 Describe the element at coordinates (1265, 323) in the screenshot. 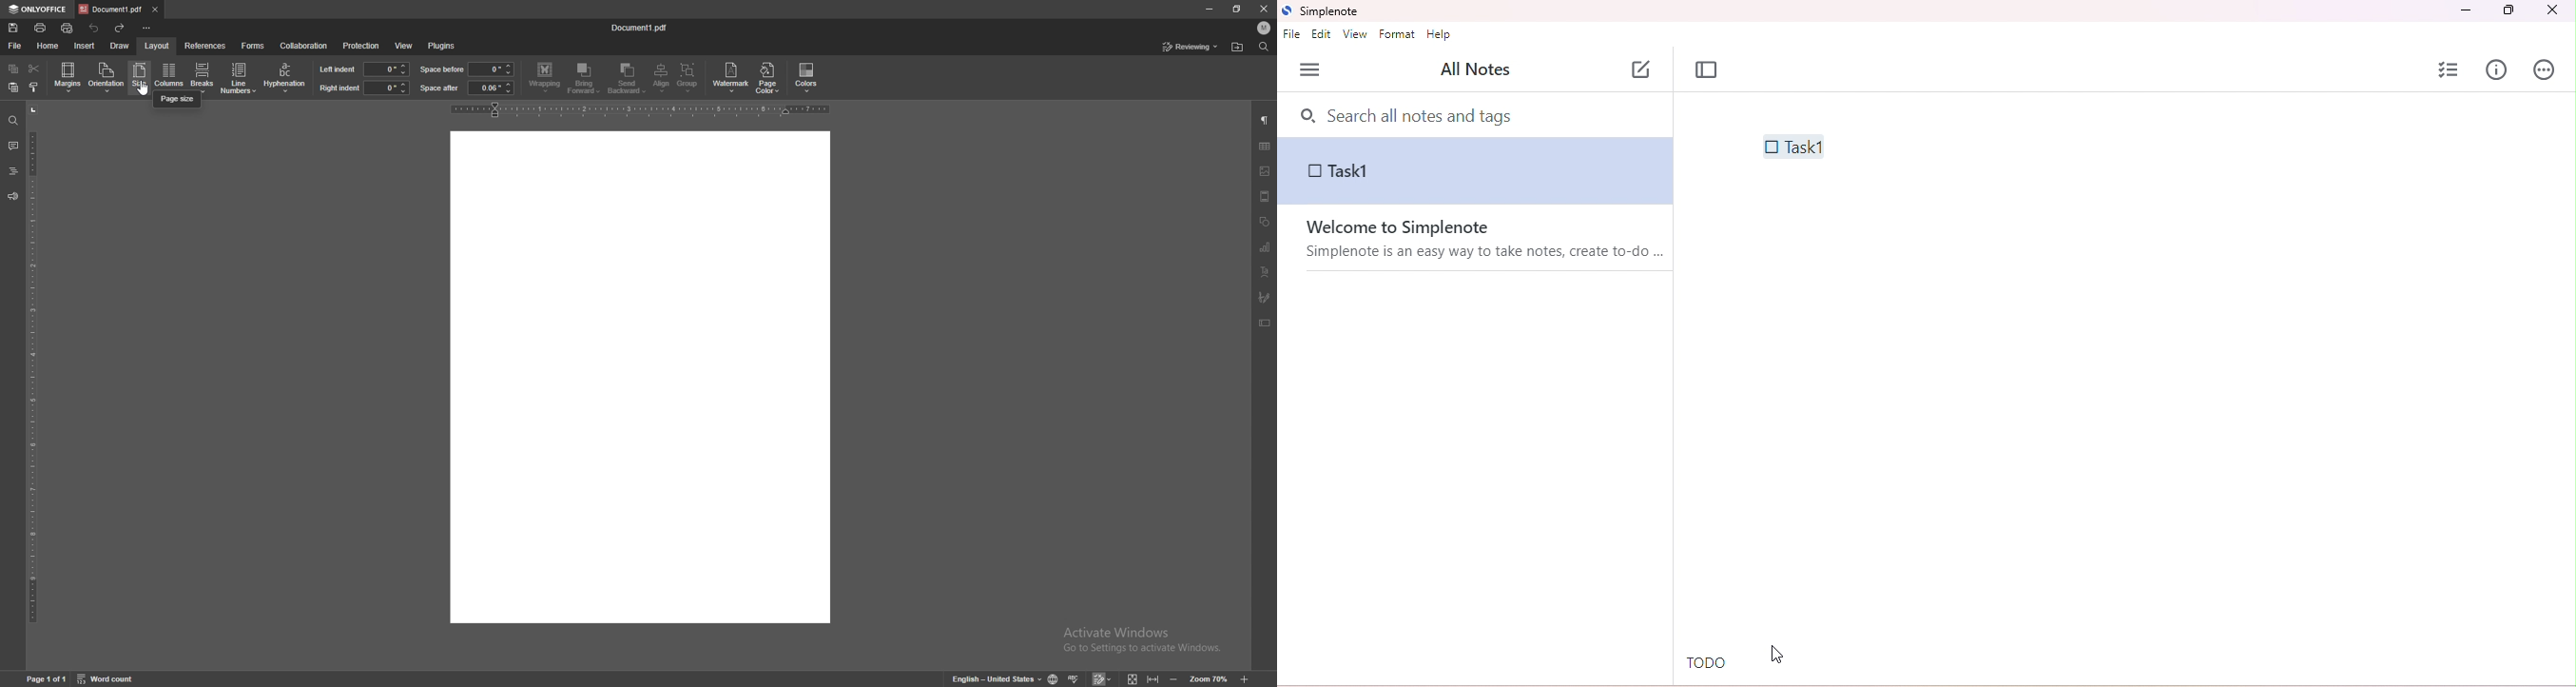

I see `text box` at that location.